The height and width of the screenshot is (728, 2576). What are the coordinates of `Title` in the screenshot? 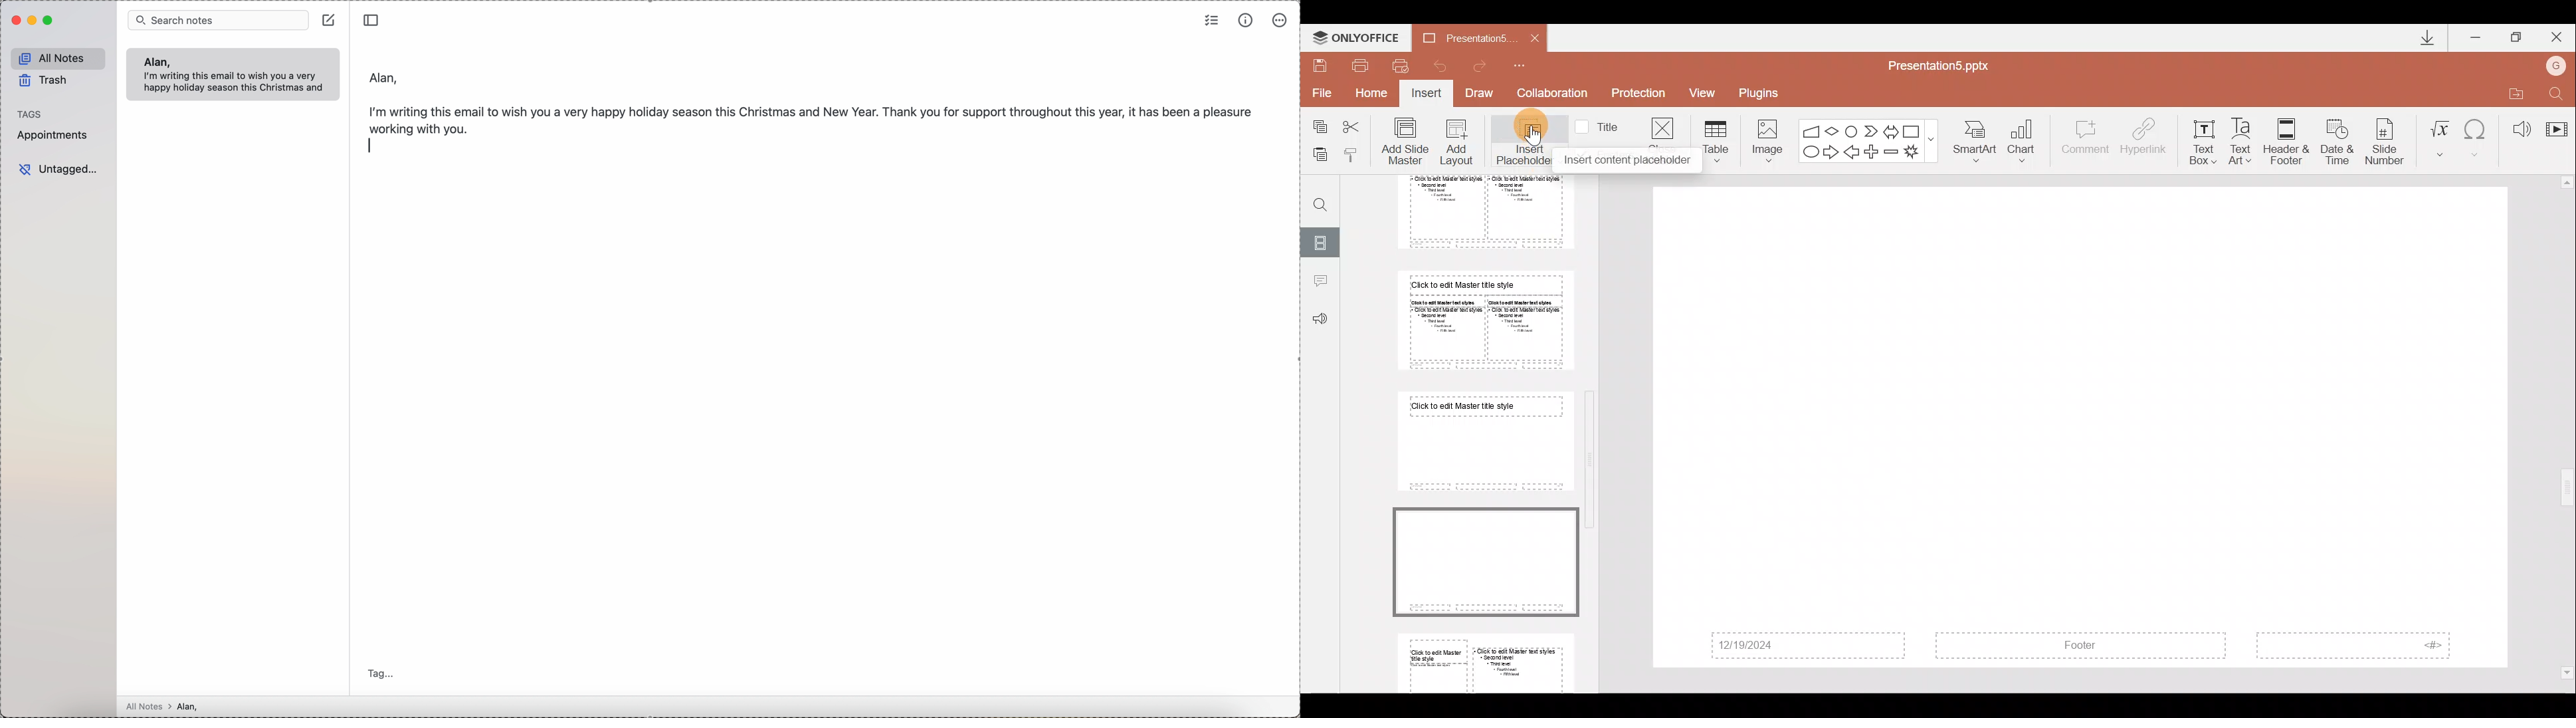 It's located at (1601, 126).